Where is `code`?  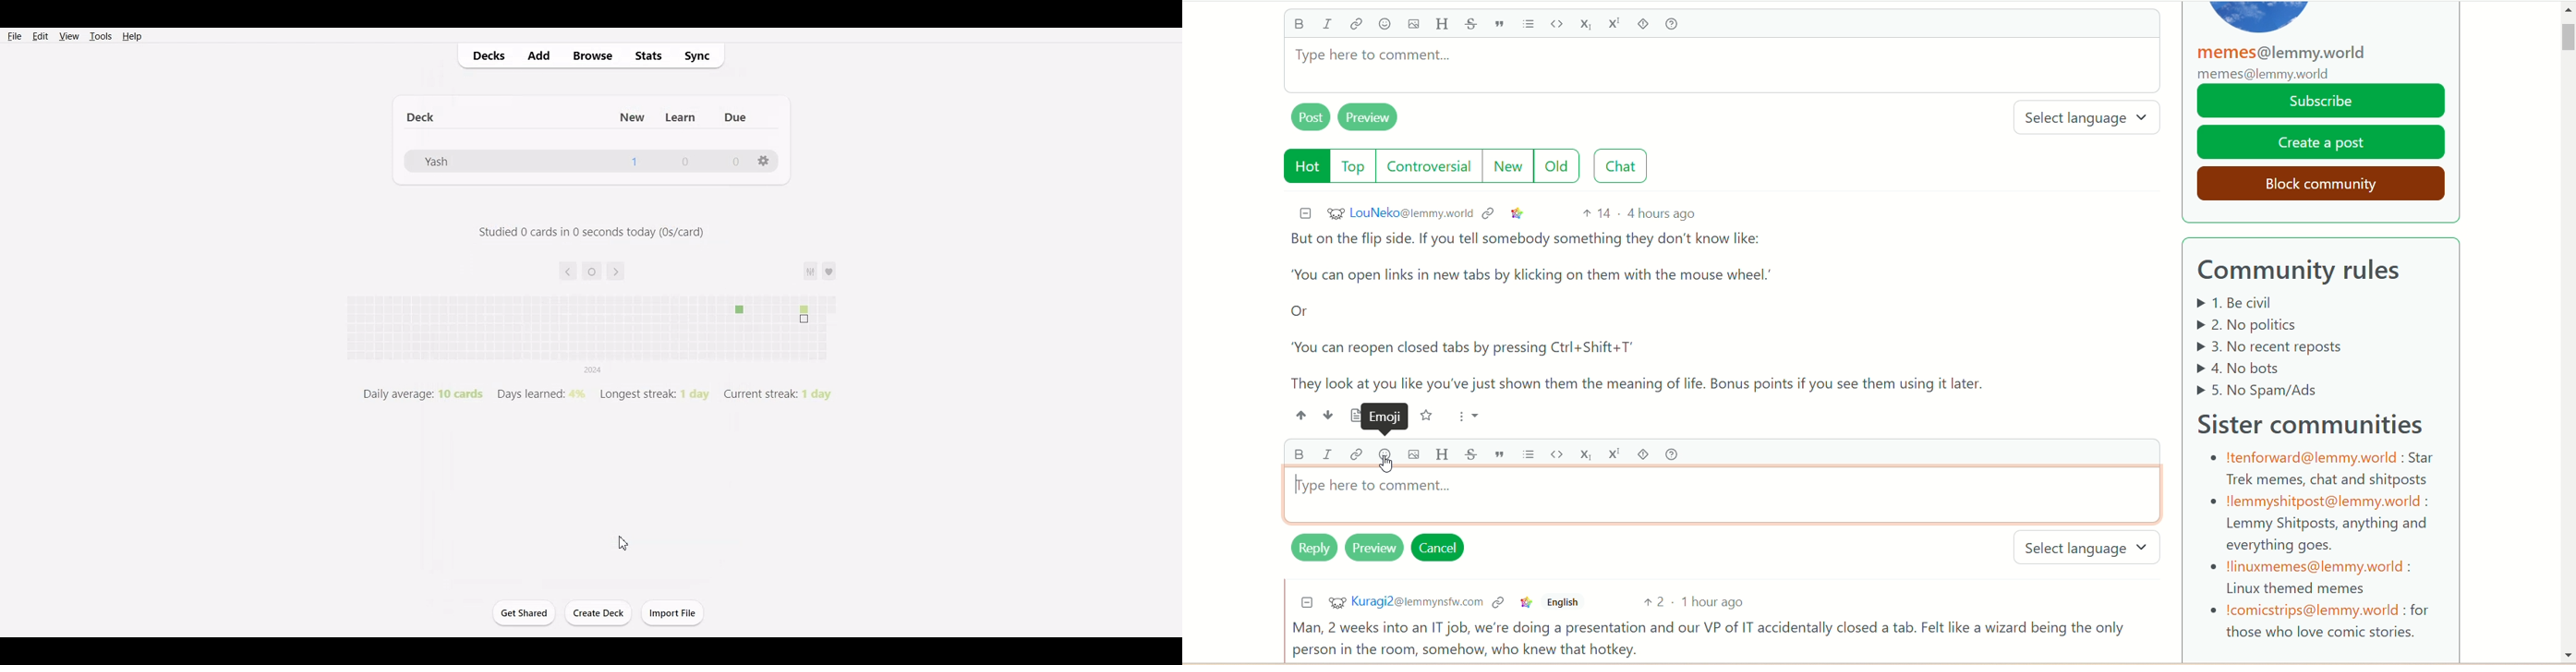 code is located at coordinates (1559, 23).